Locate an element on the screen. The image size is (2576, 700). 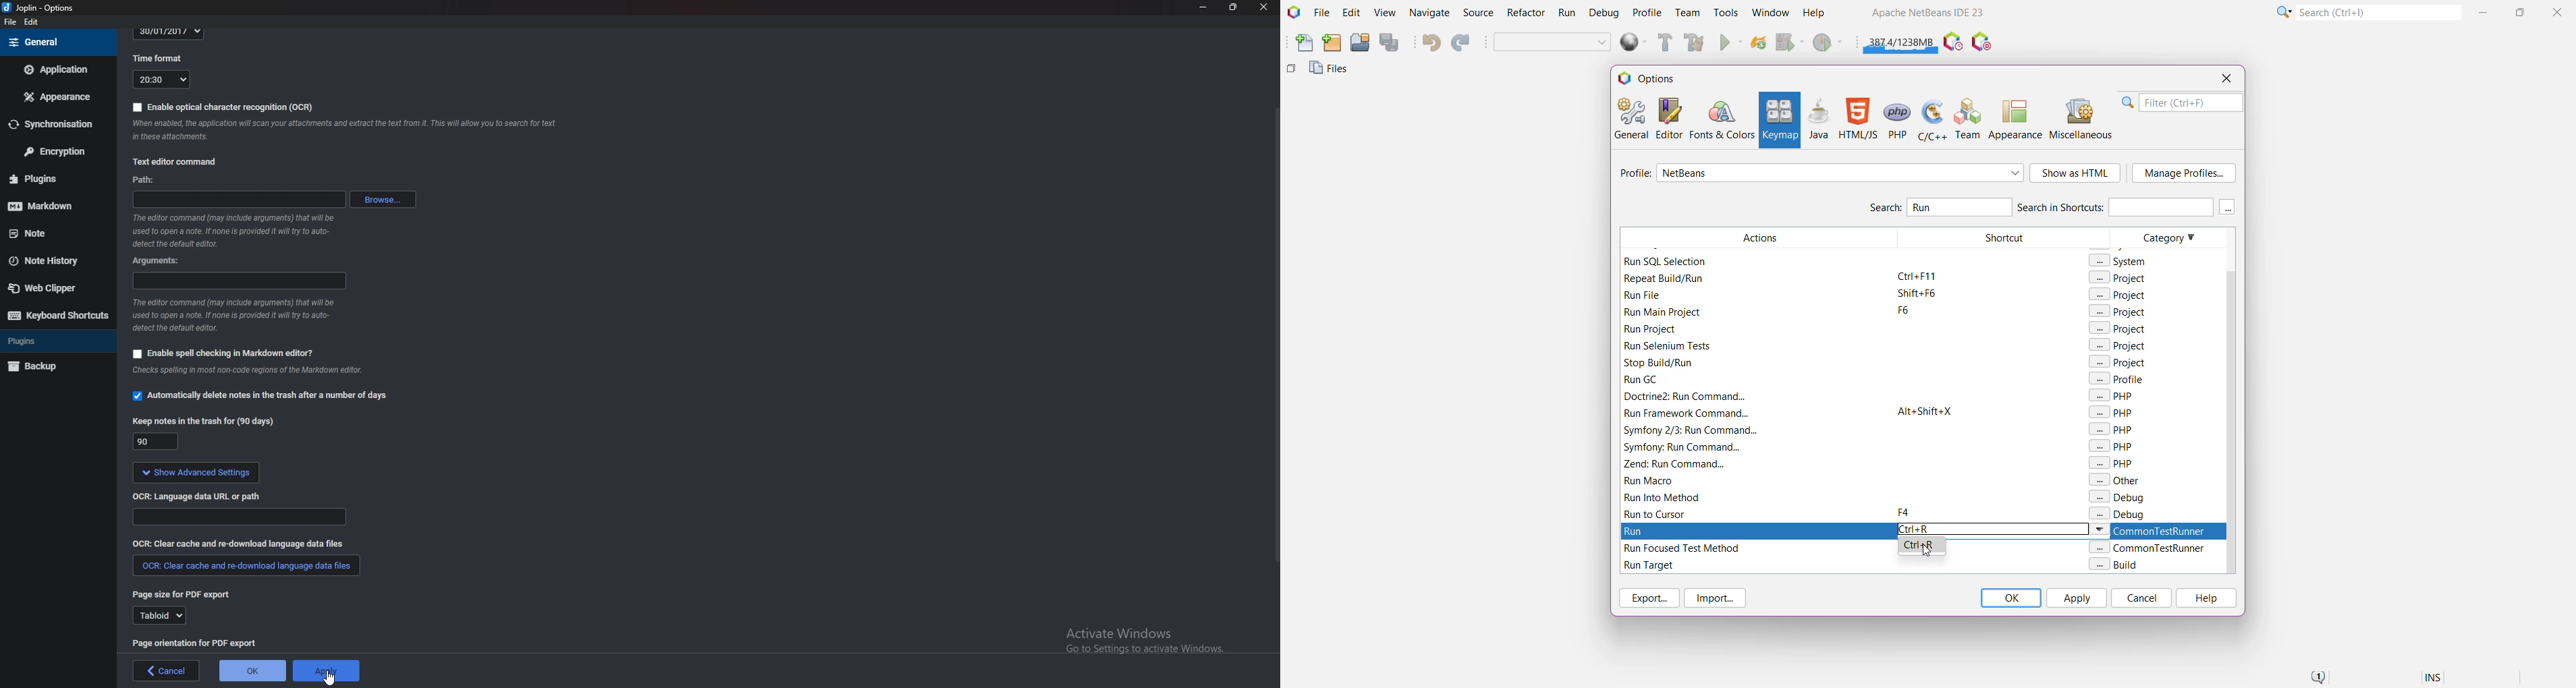
Keyboard shortcuts is located at coordinates (57, 315).